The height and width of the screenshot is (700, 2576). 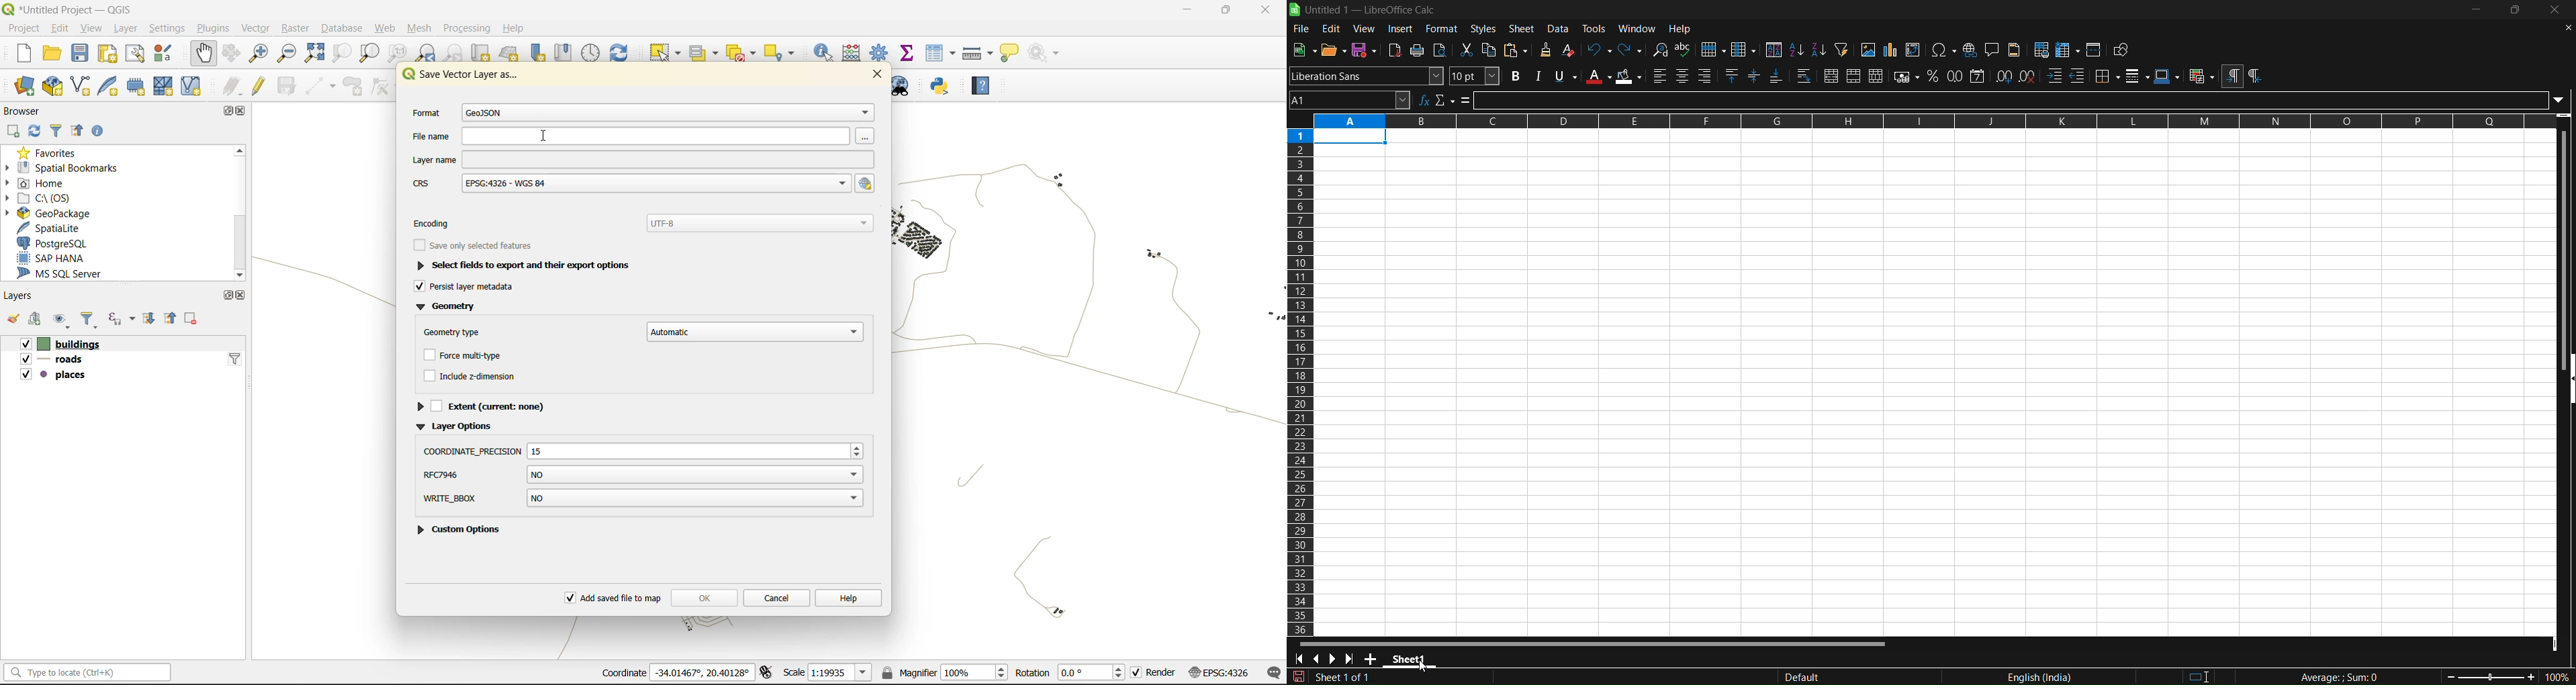 I want to click on format, so click(x=1442, y=28).